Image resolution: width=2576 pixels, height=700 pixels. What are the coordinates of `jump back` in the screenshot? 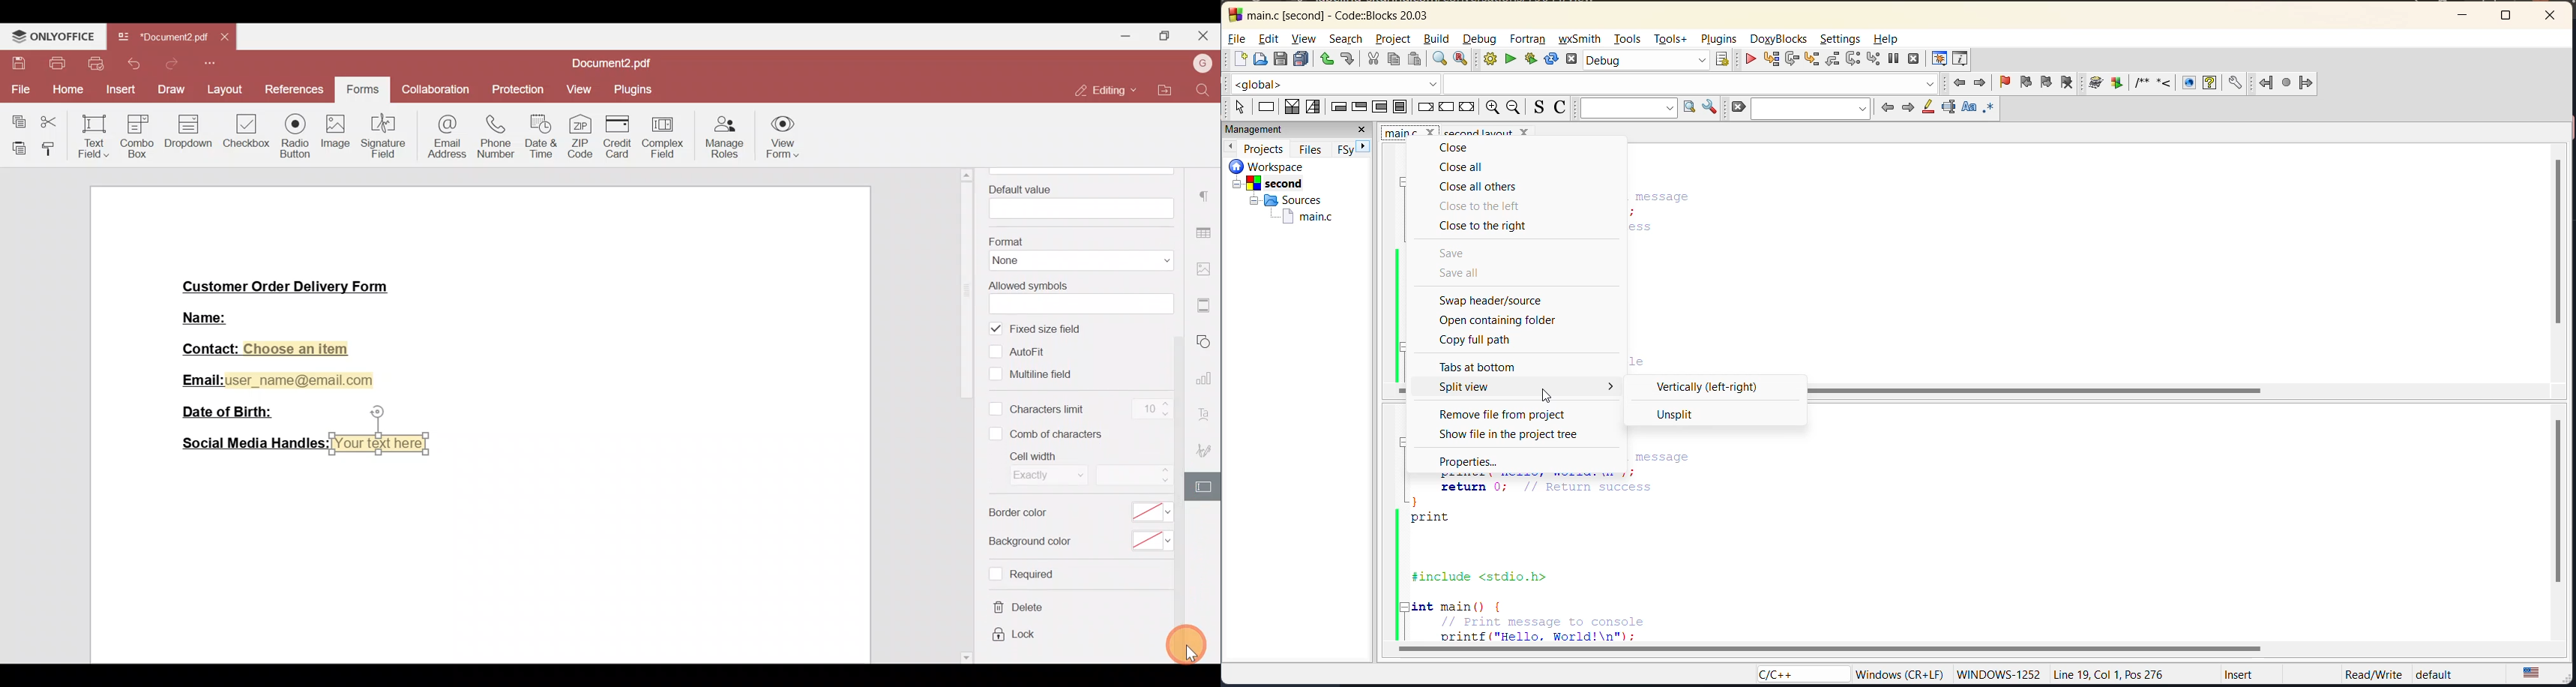 It's located at (1961, 83).